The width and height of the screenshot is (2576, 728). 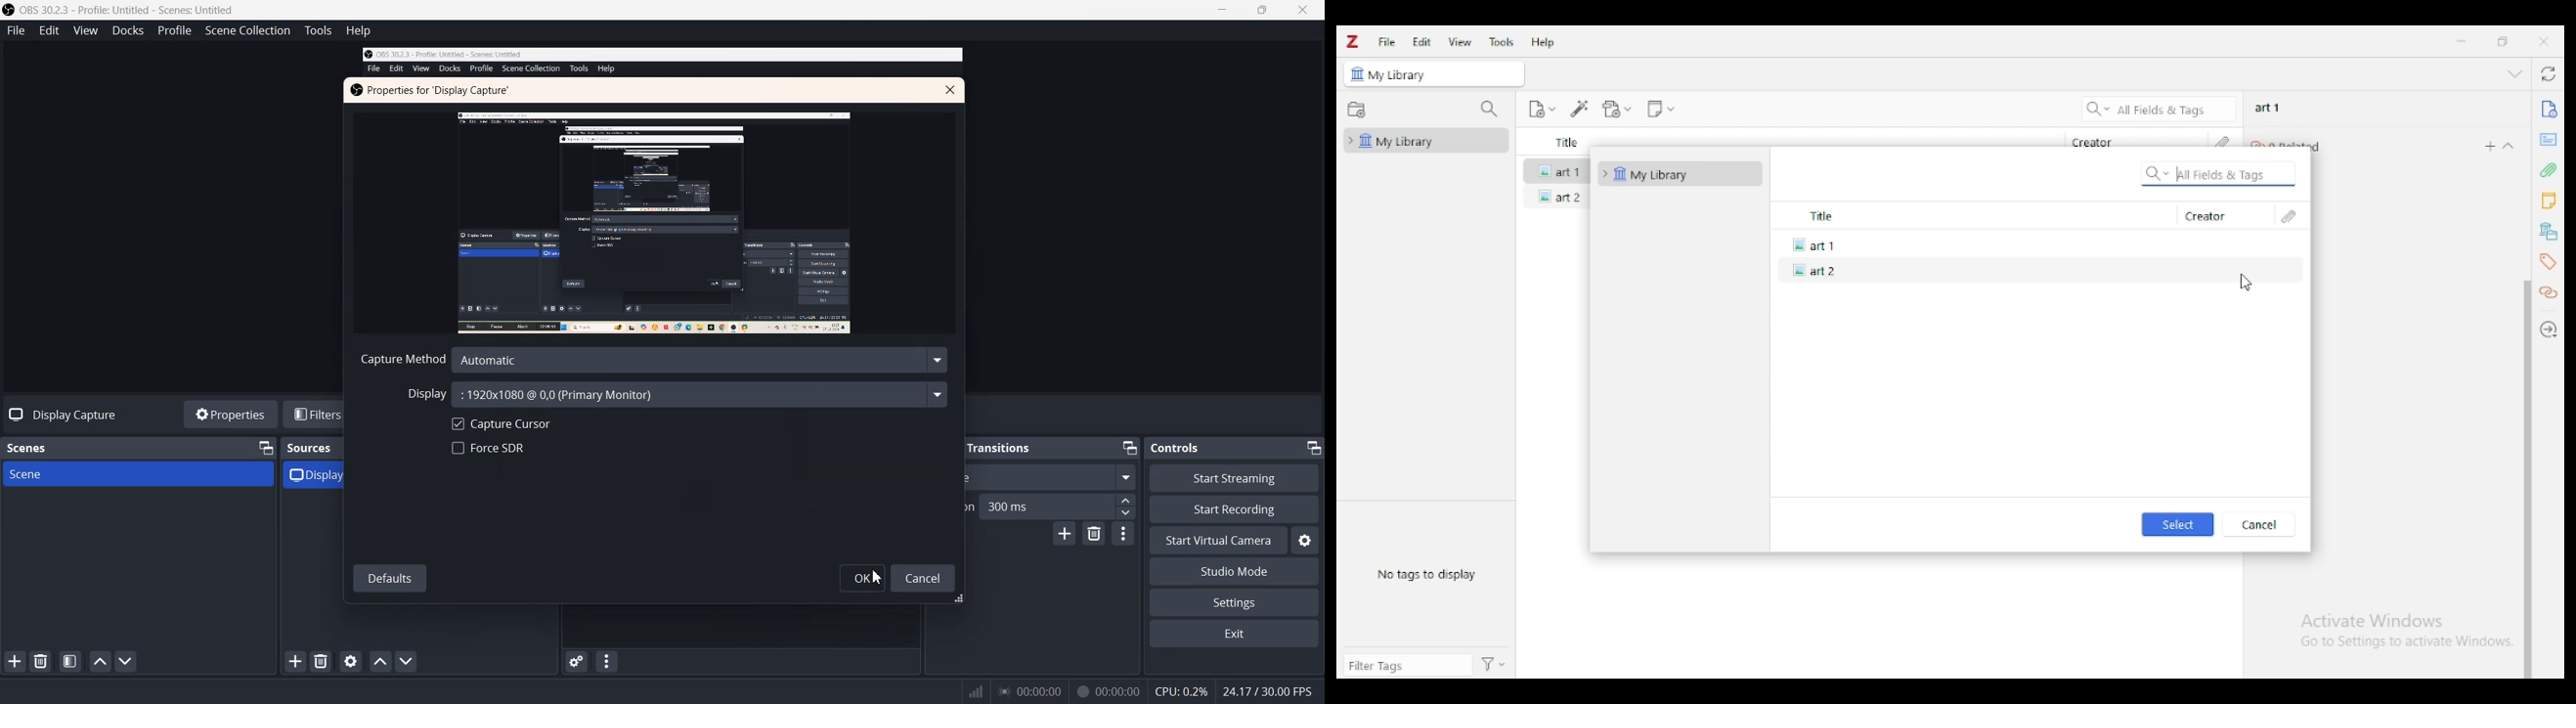 What do you see at coordinates (1503, 42) in the screenshot?
I see `tools` at bounding box center [1503, 42].